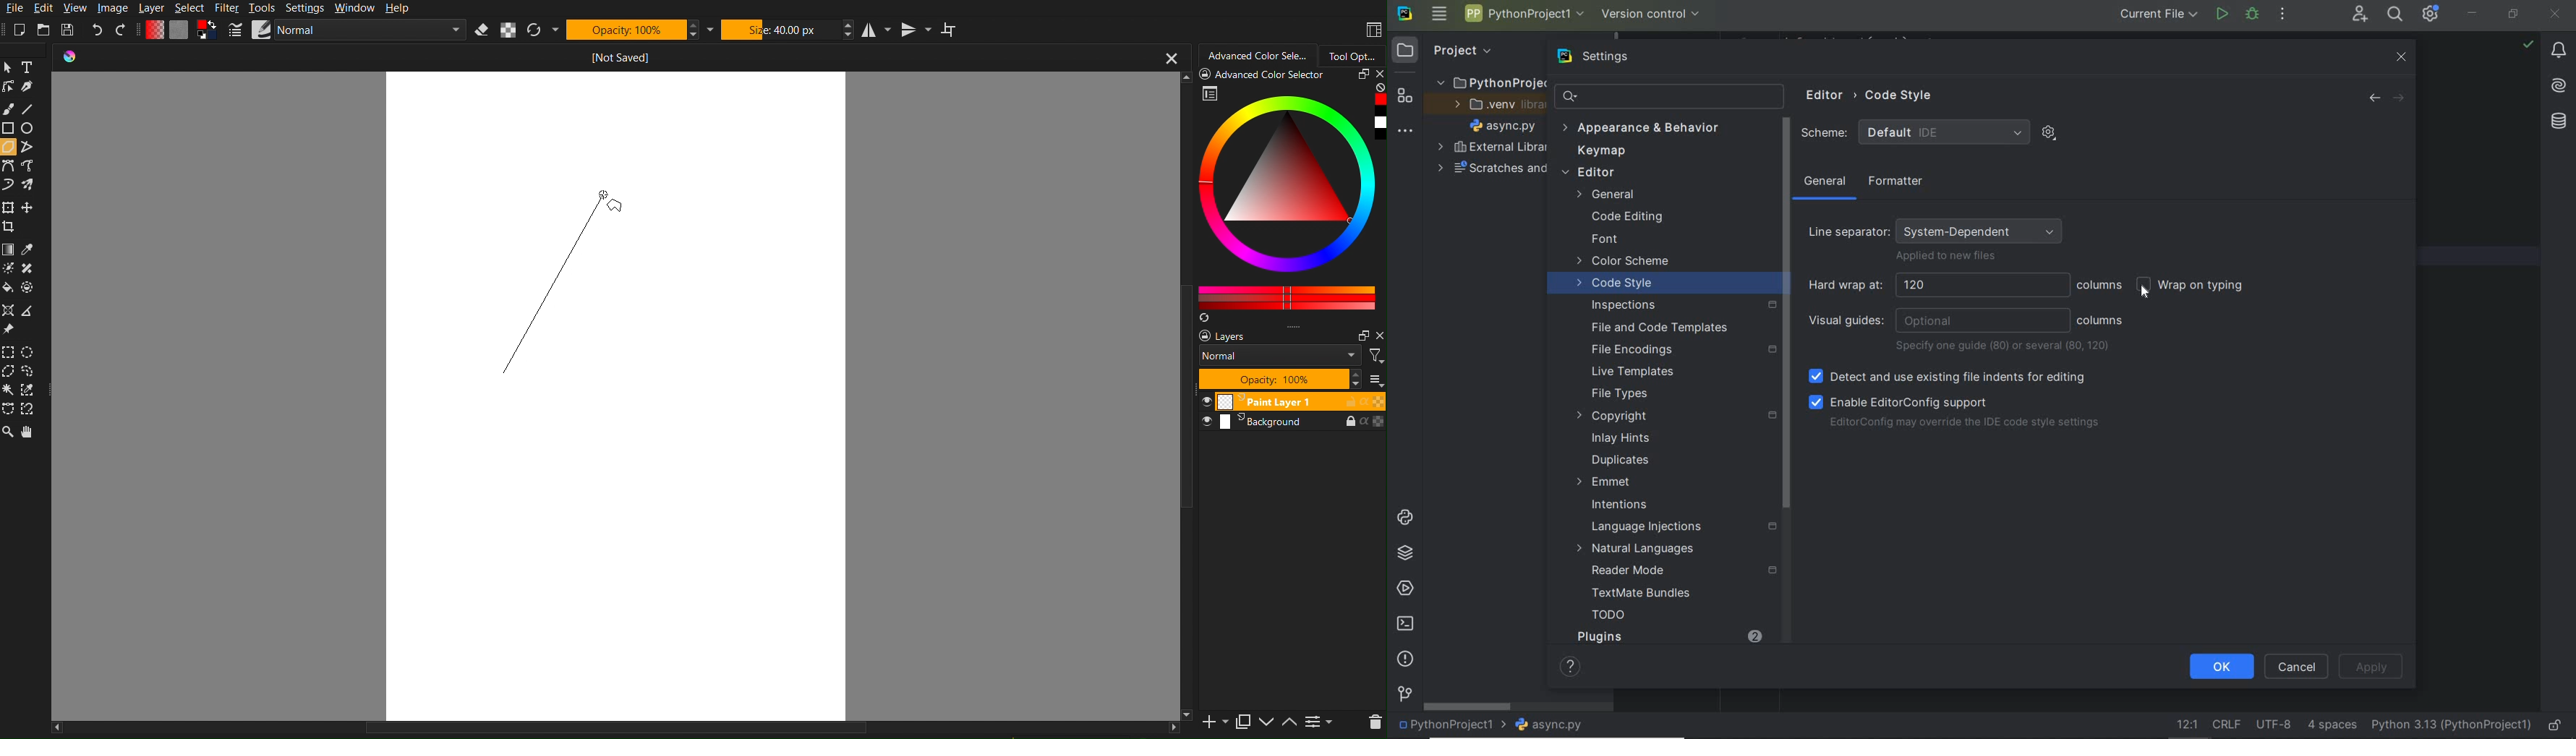 The height and width of the screenshot is (756, 2576). I want to click on rectangle tool, so click(9, 128).